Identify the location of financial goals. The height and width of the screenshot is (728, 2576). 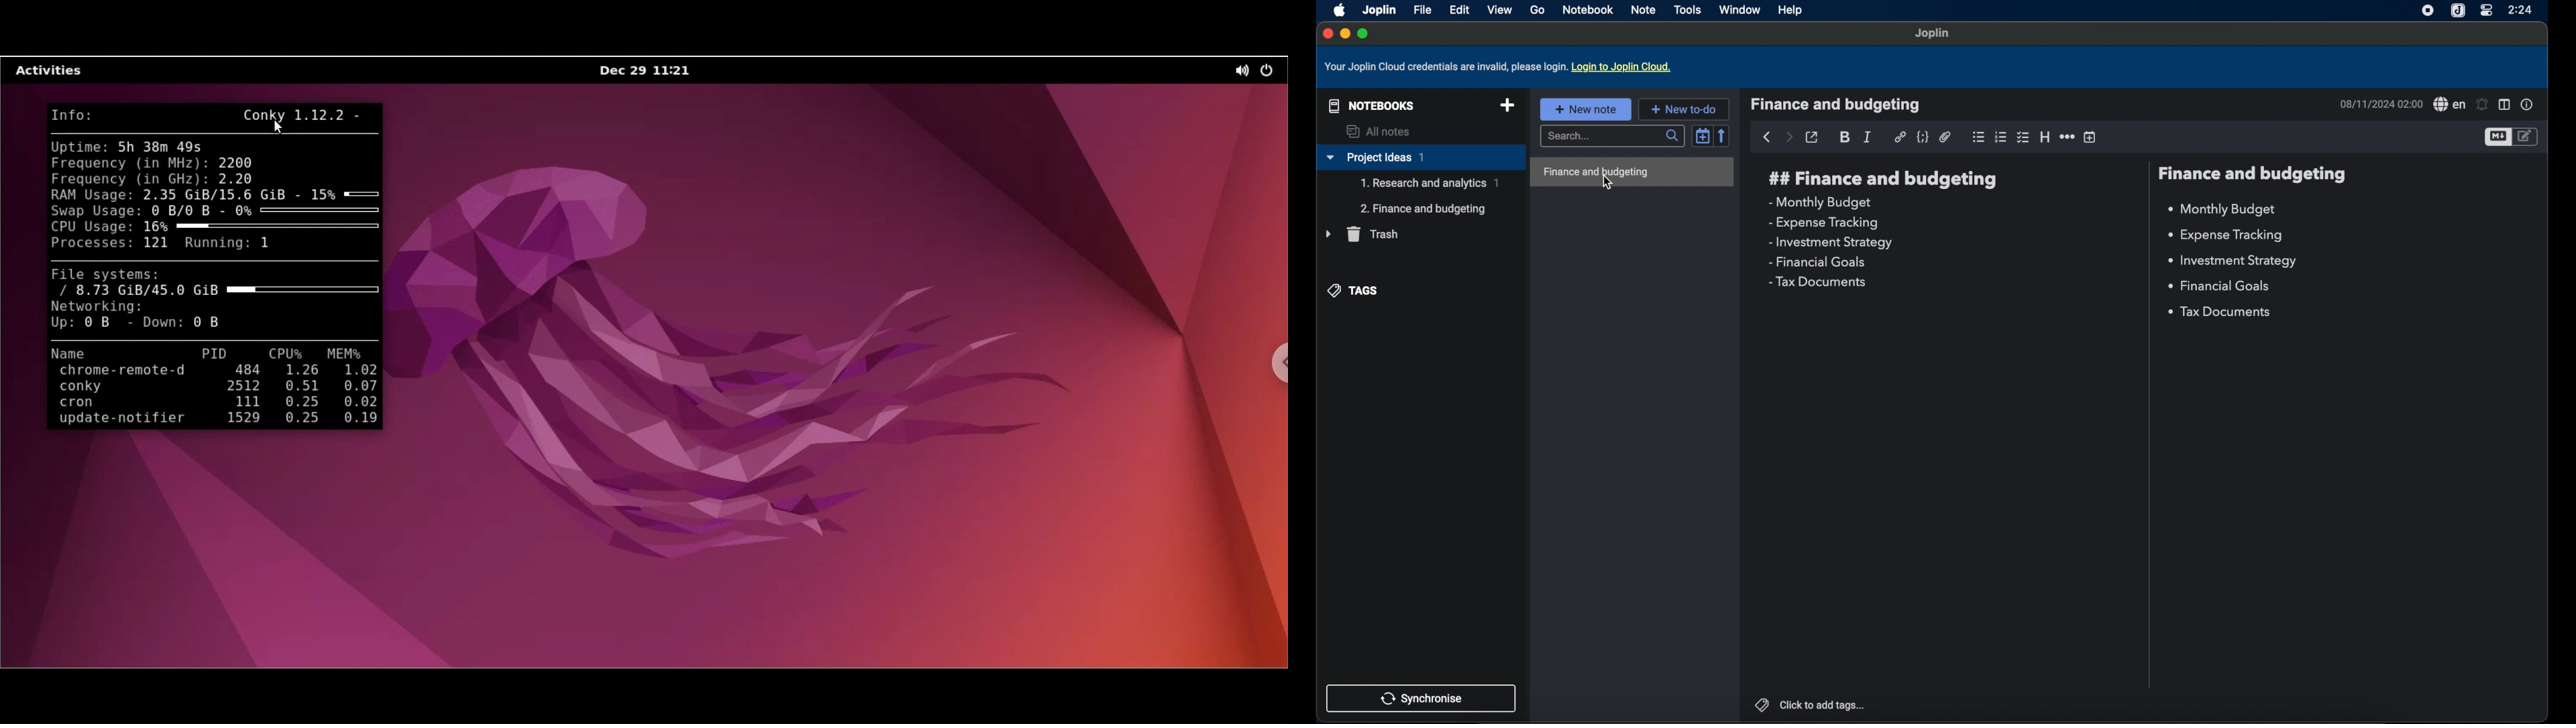
(1817, 263).